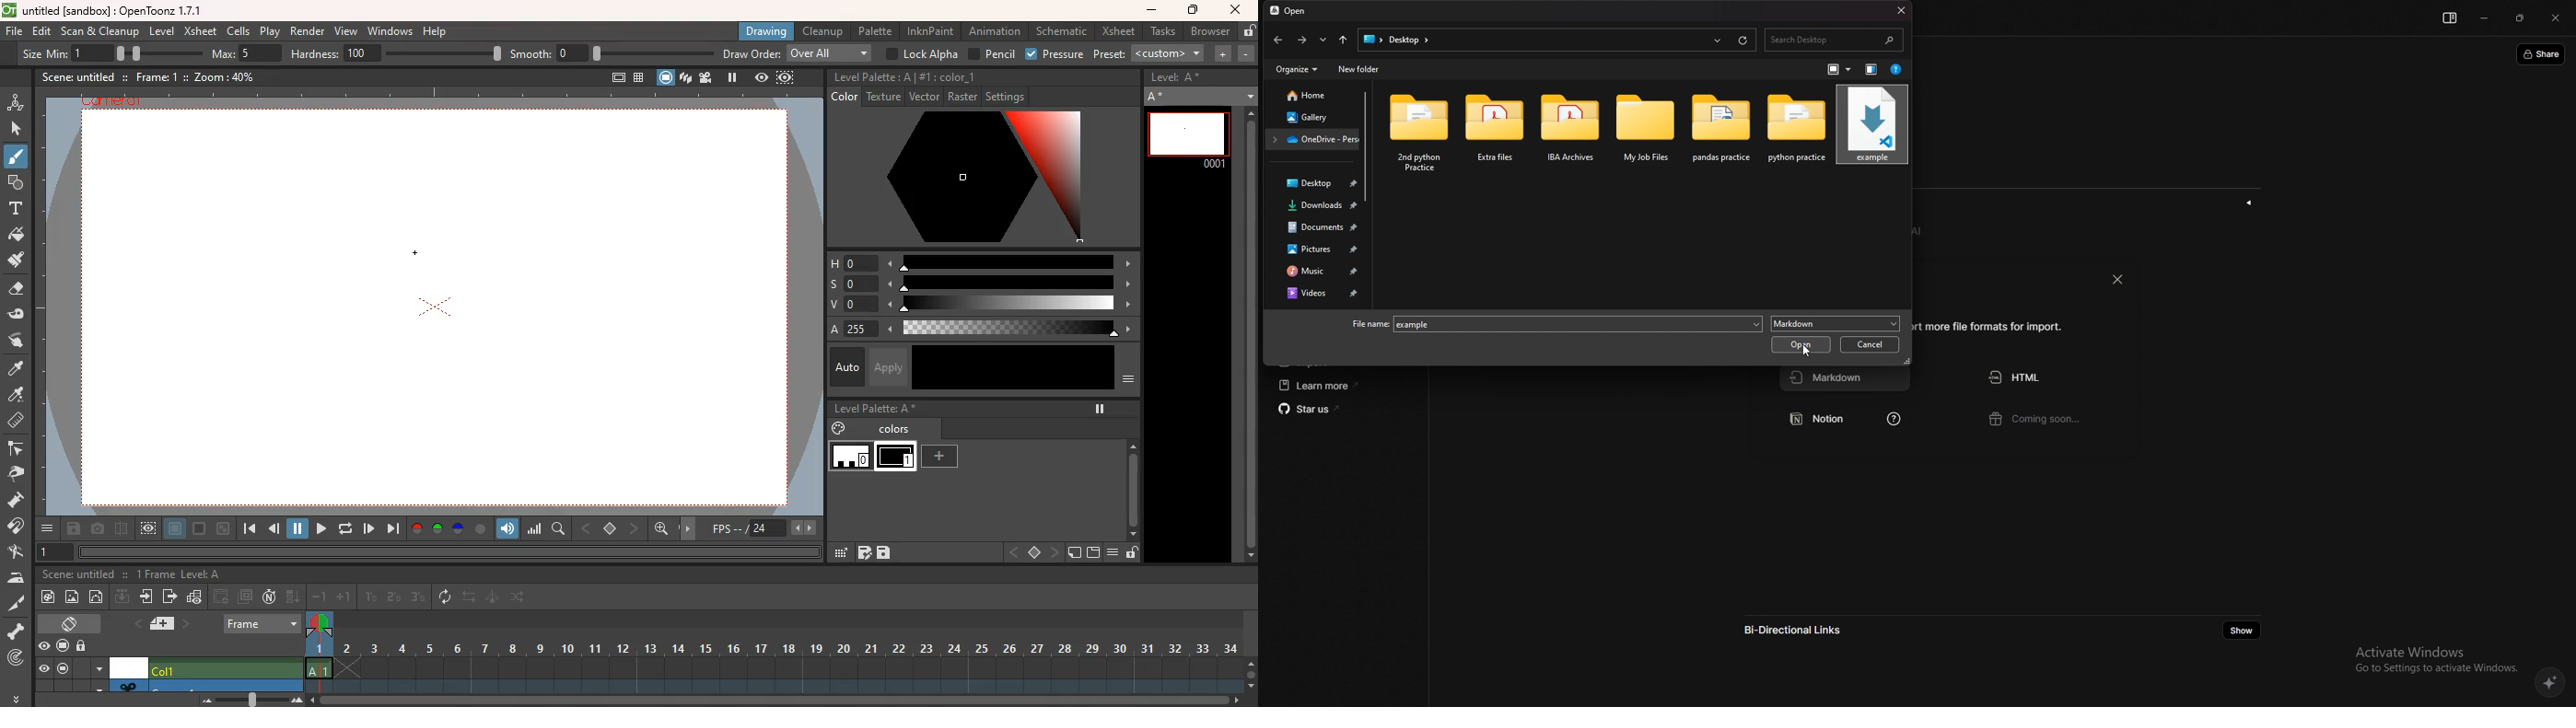 The width and height of the screenshot is (2576, 728). Describe the element at coordinates (147, 598) in the screenshot. I see `move` at that location.